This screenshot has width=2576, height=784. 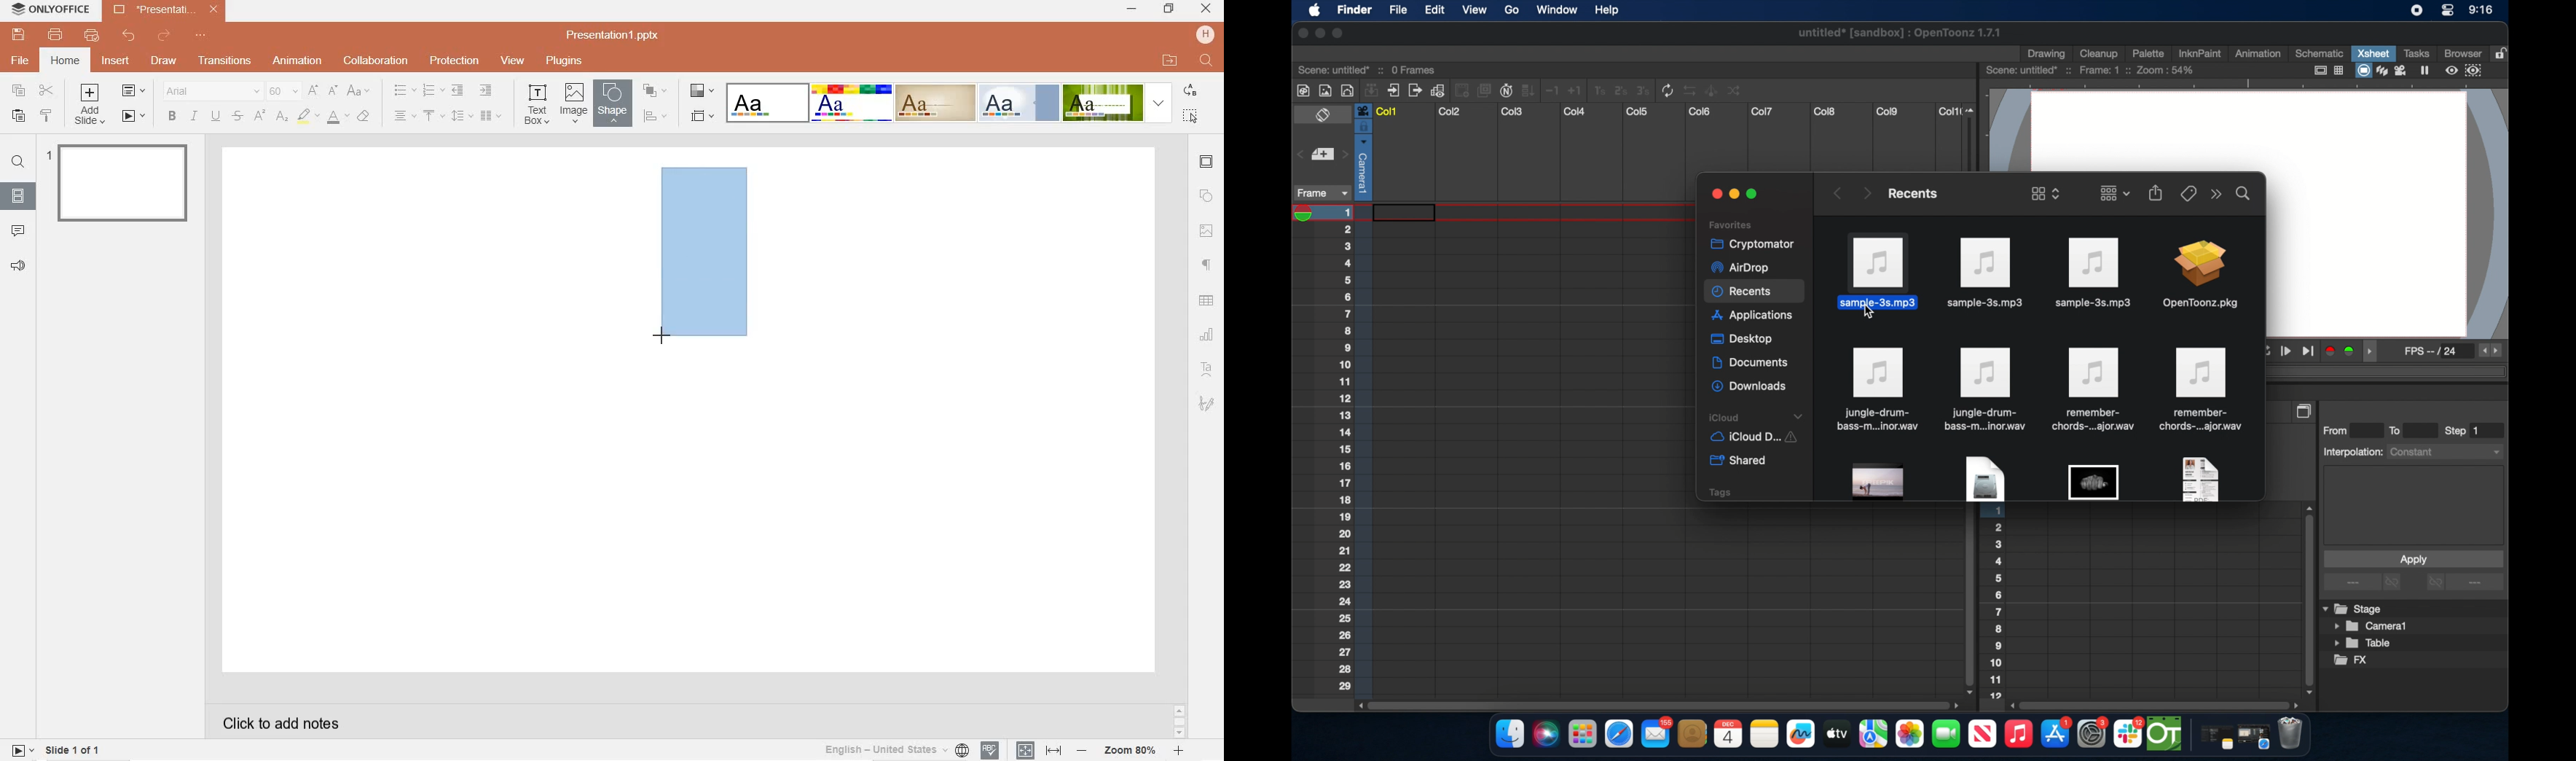 What do you see at coordinates (655, 116) in the screenshot?
I see `align shape` at bounding box center [655, 116].